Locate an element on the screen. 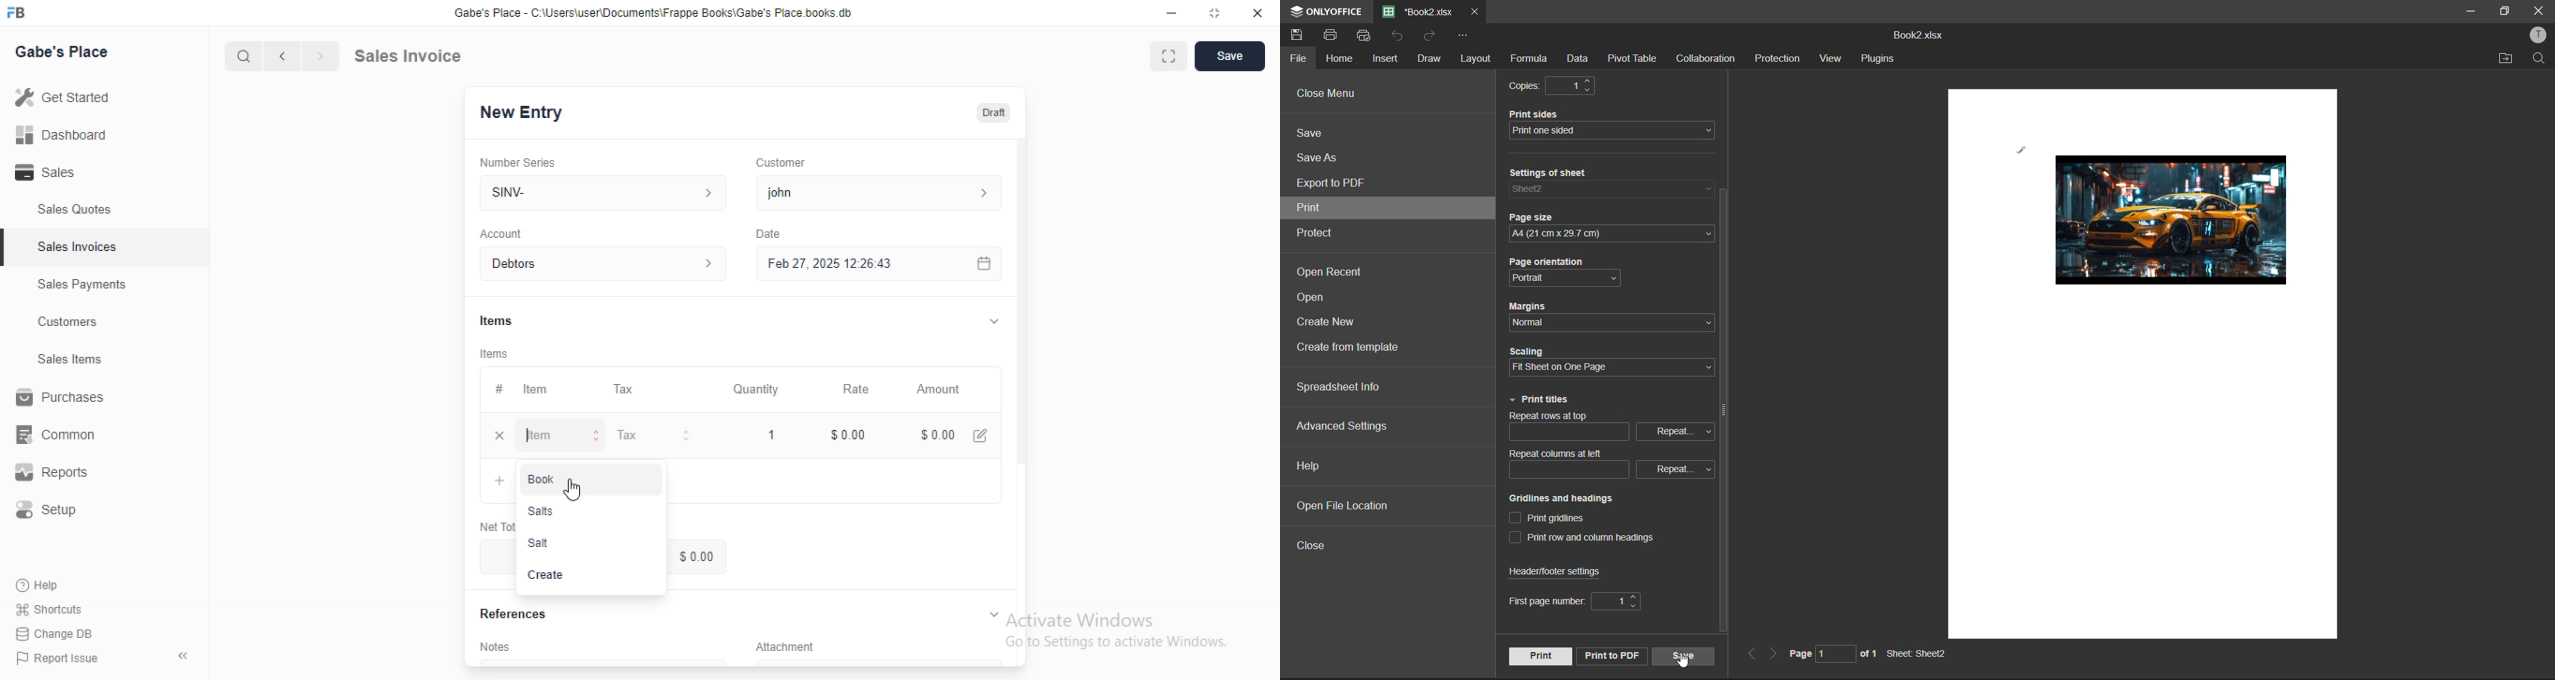  export to pdf is located at coordinates (1335, 185).